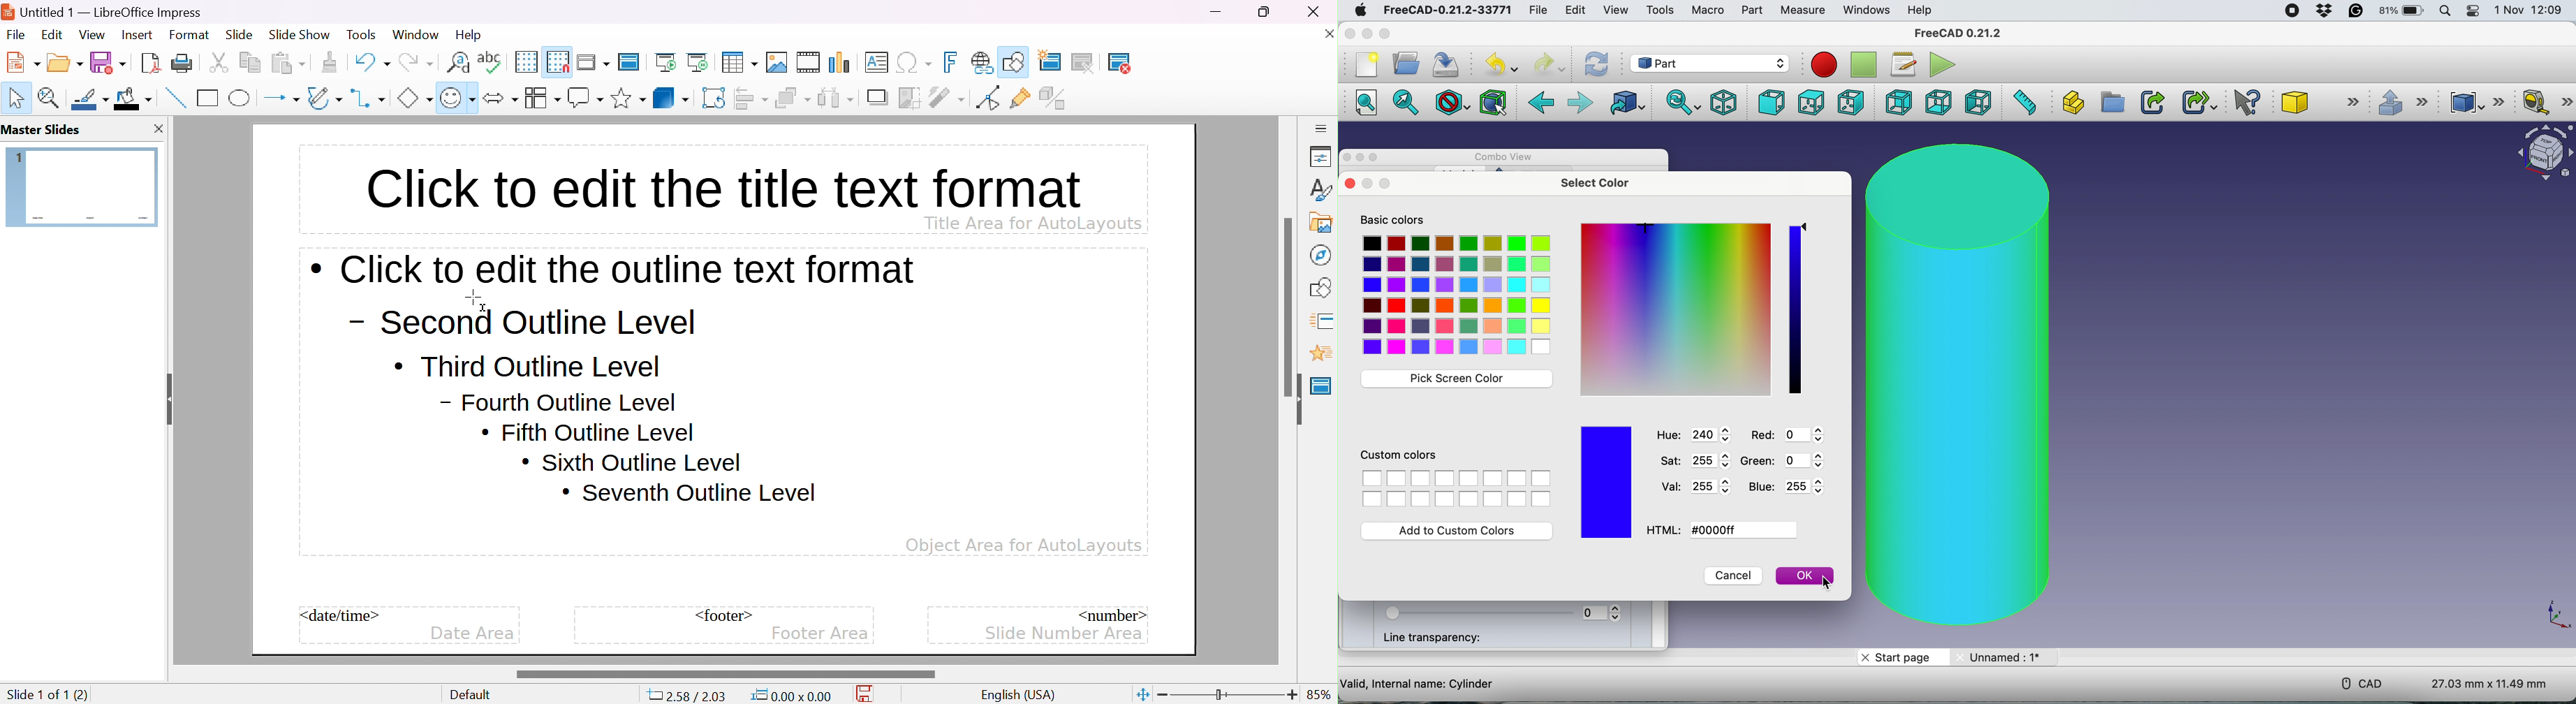  What do you see at coordinates (1806, 575) in the screenshot?
I see `ok` at bounding box center [1806, 575].